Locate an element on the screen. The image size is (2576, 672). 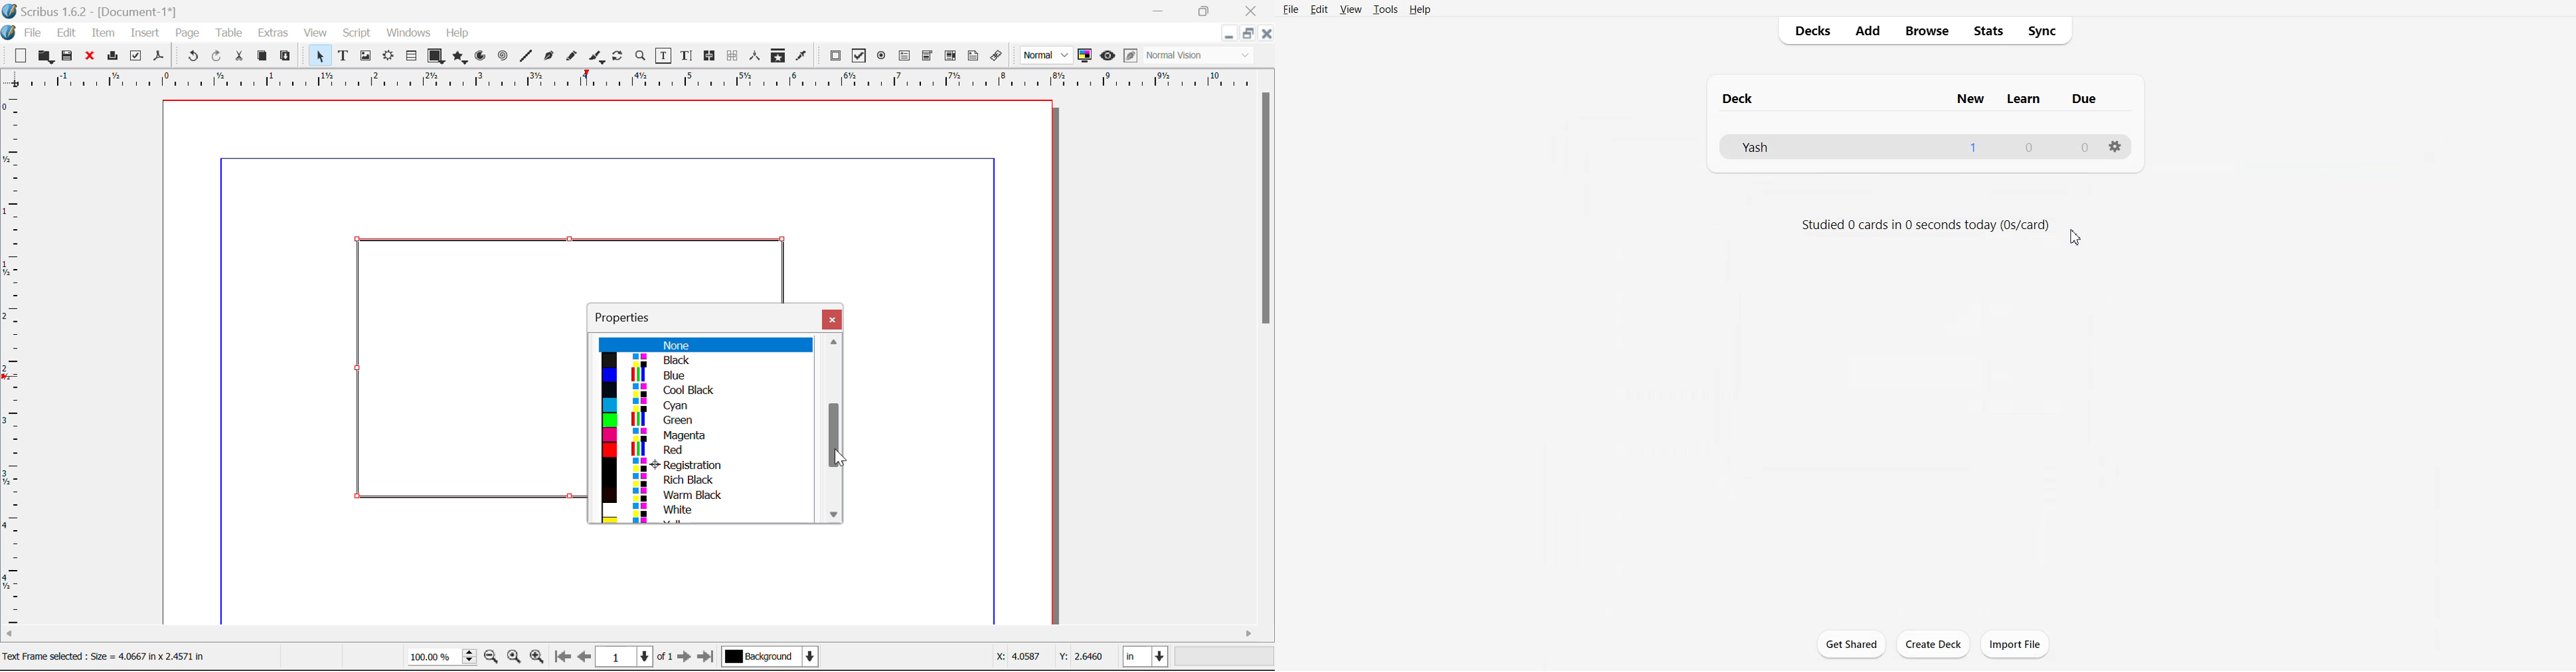
First Page is located at coordinates (563, 658).